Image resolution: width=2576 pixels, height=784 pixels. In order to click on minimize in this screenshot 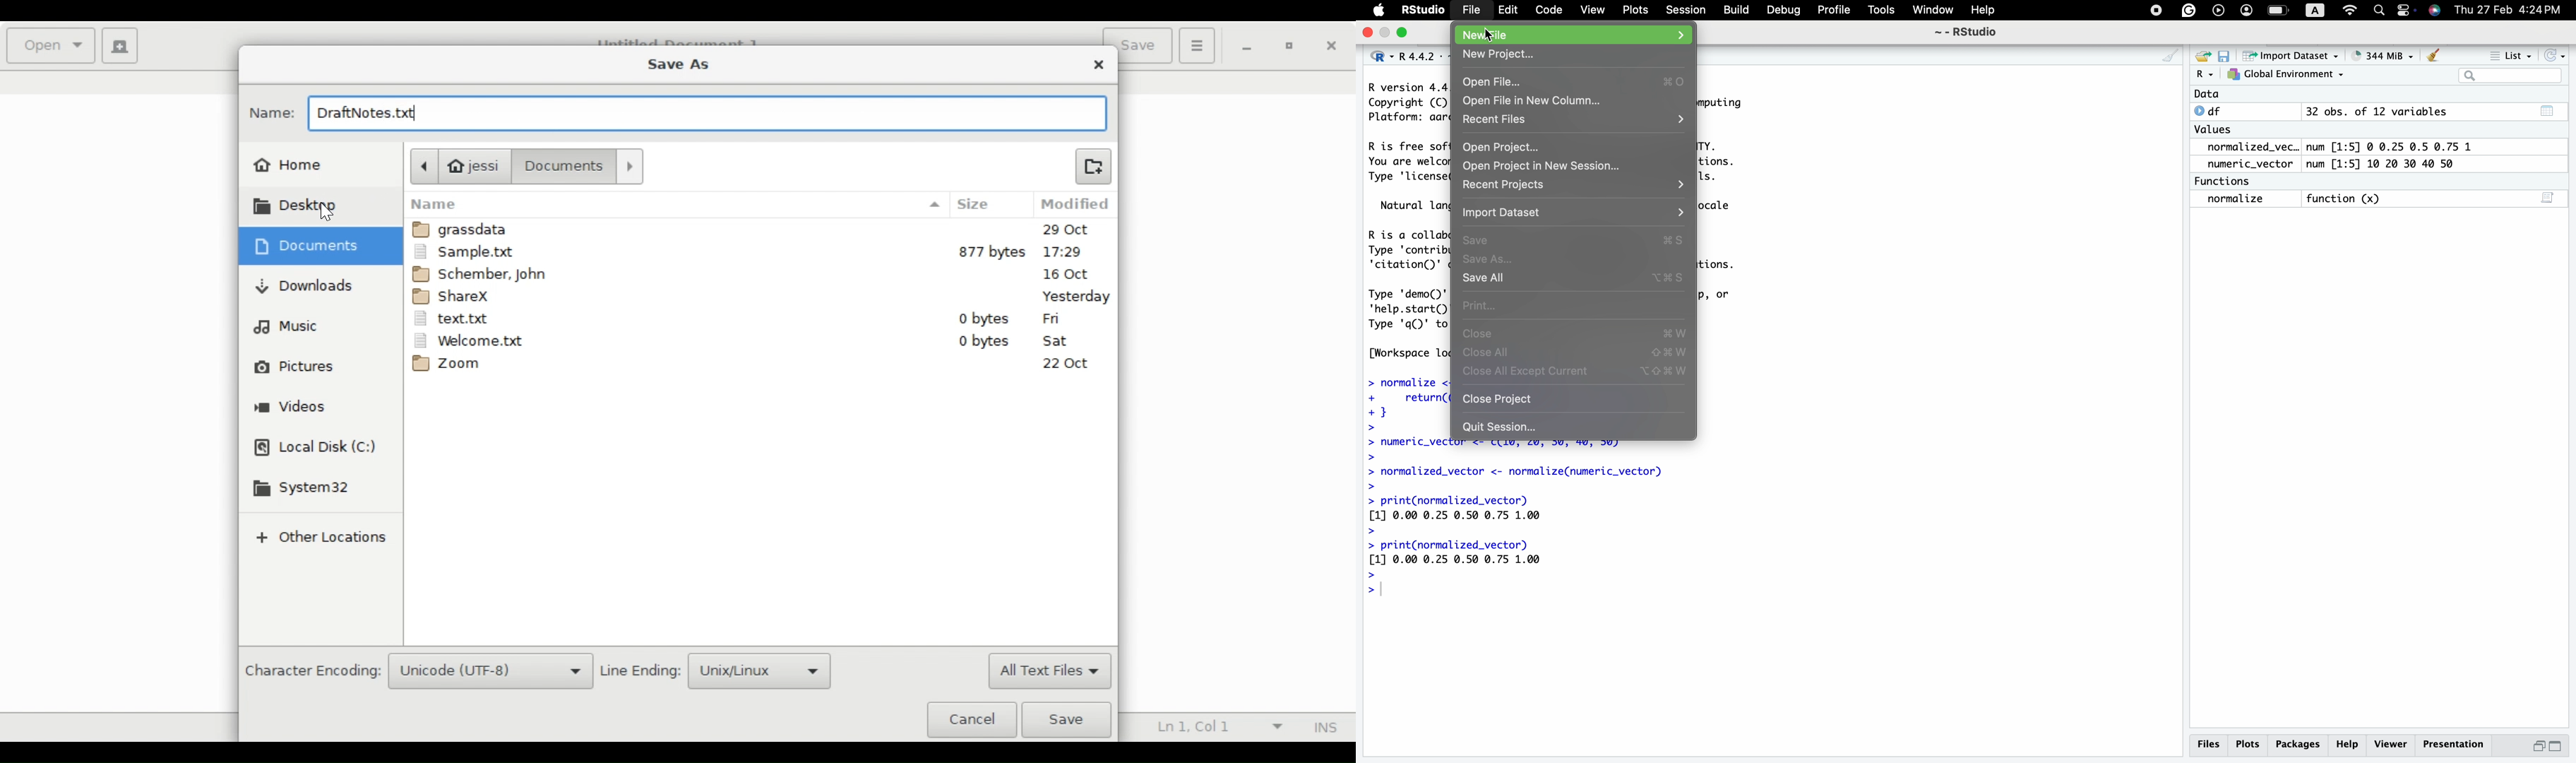, I will do `click(1403, 32)`.